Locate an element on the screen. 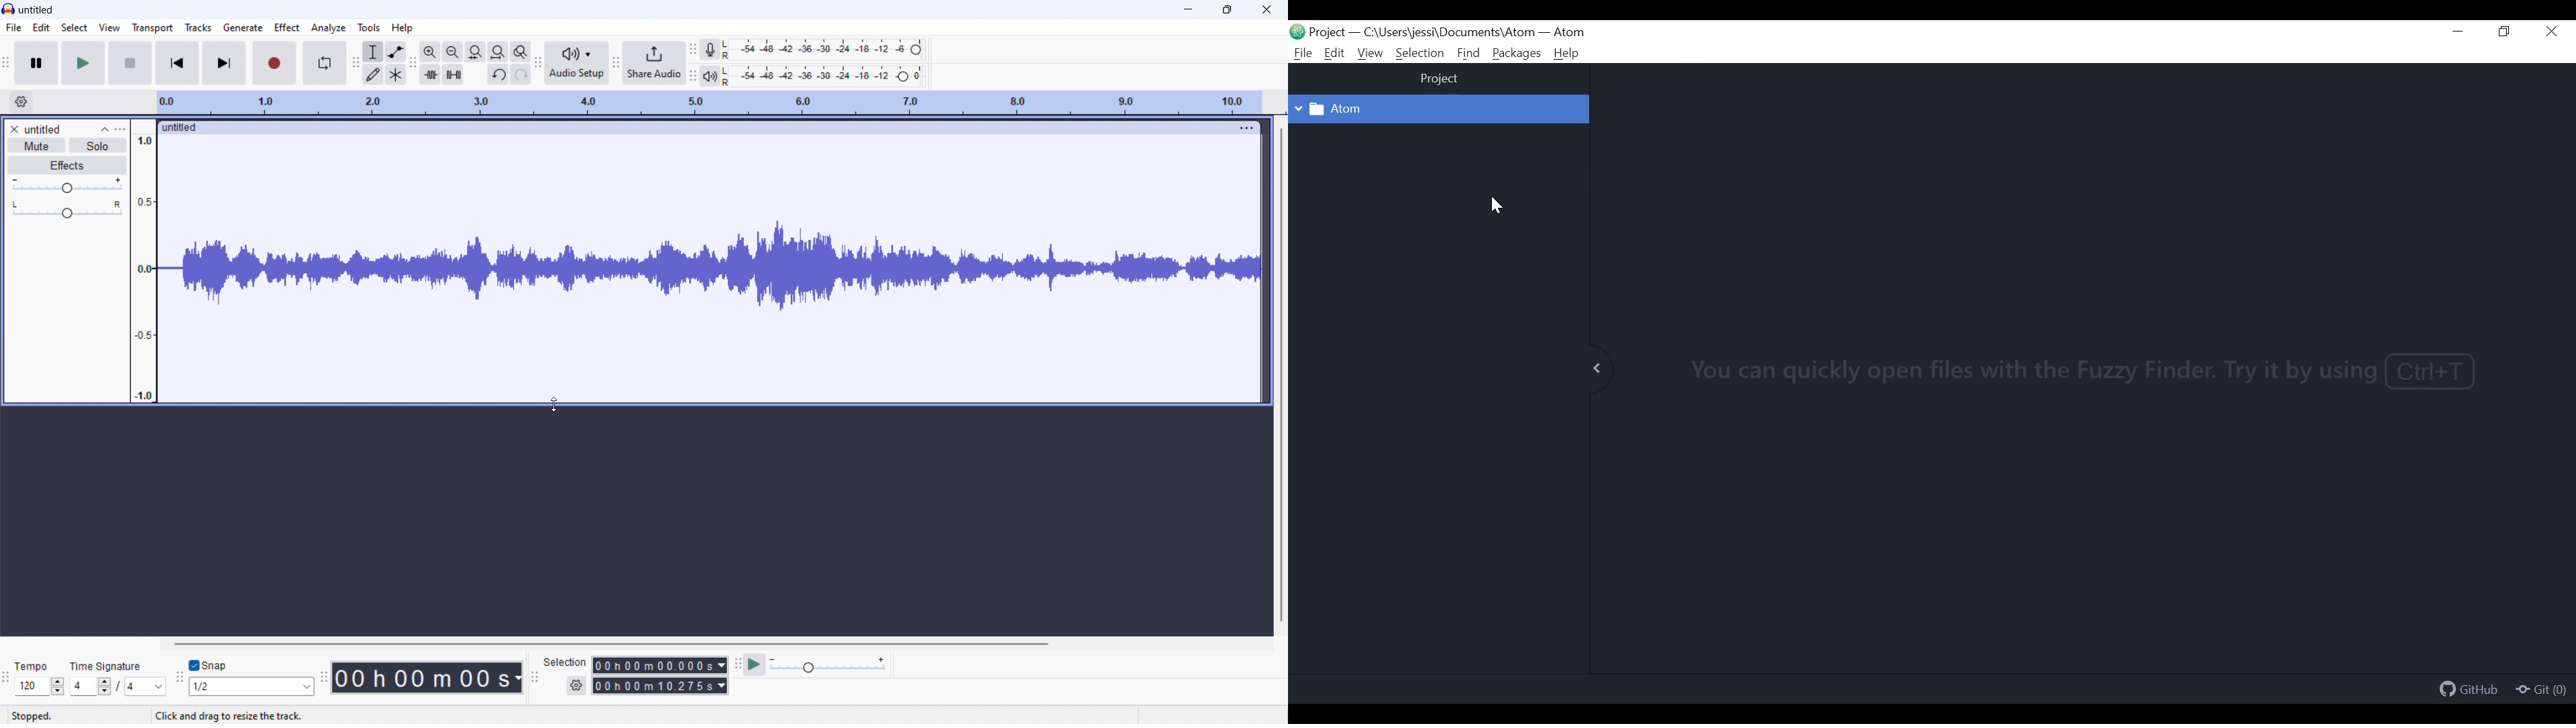 This screenshot has height=728, width=2576. remove track is located at coordinates (13, 128).